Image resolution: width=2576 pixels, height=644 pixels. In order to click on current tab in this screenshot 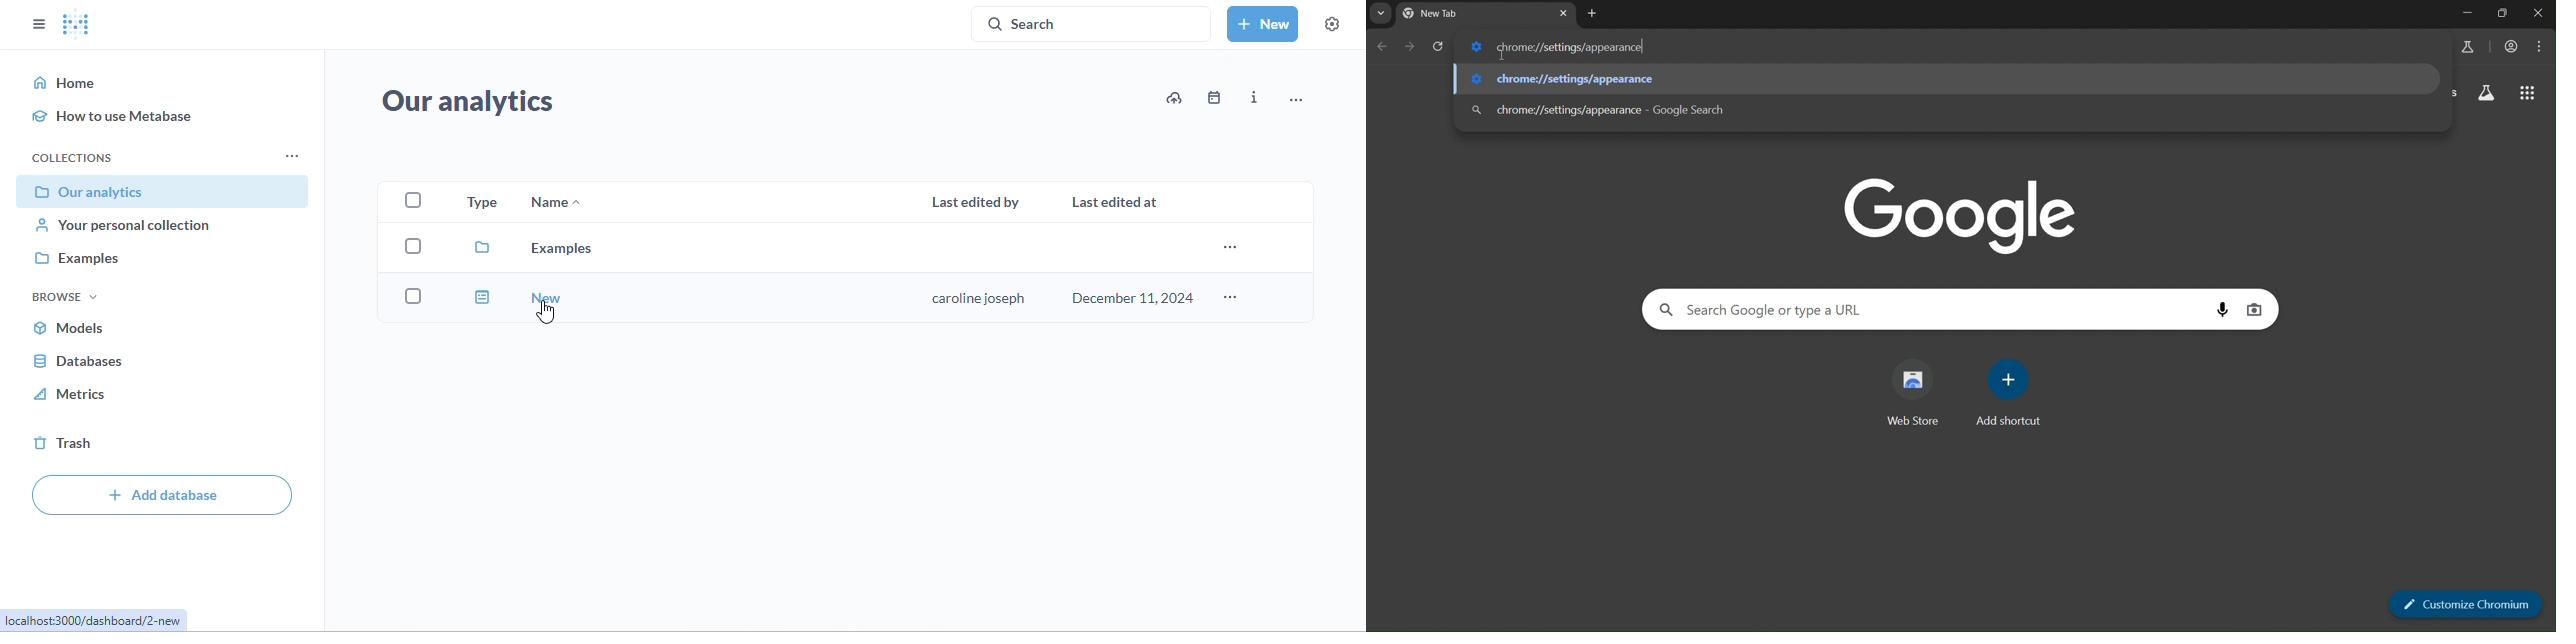, I will do `click(1453, 14)`.